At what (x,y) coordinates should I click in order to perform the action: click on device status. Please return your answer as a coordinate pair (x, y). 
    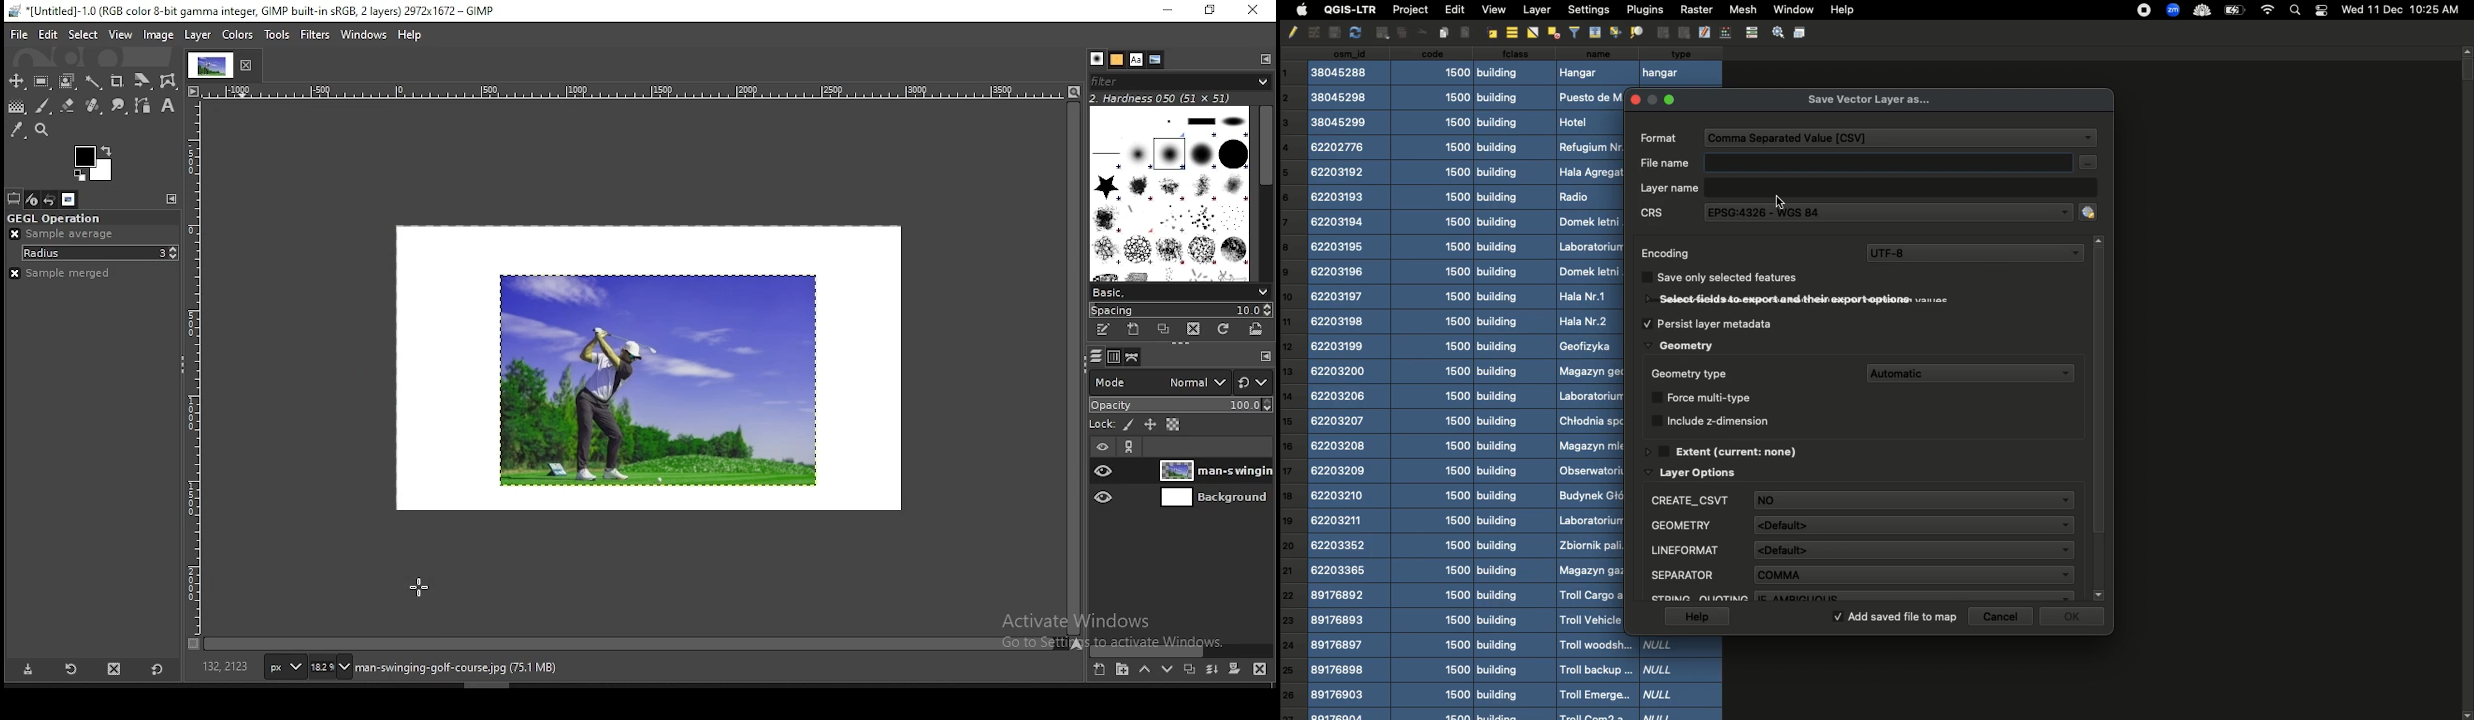
    Looking at the image, I should click on (34, 199).